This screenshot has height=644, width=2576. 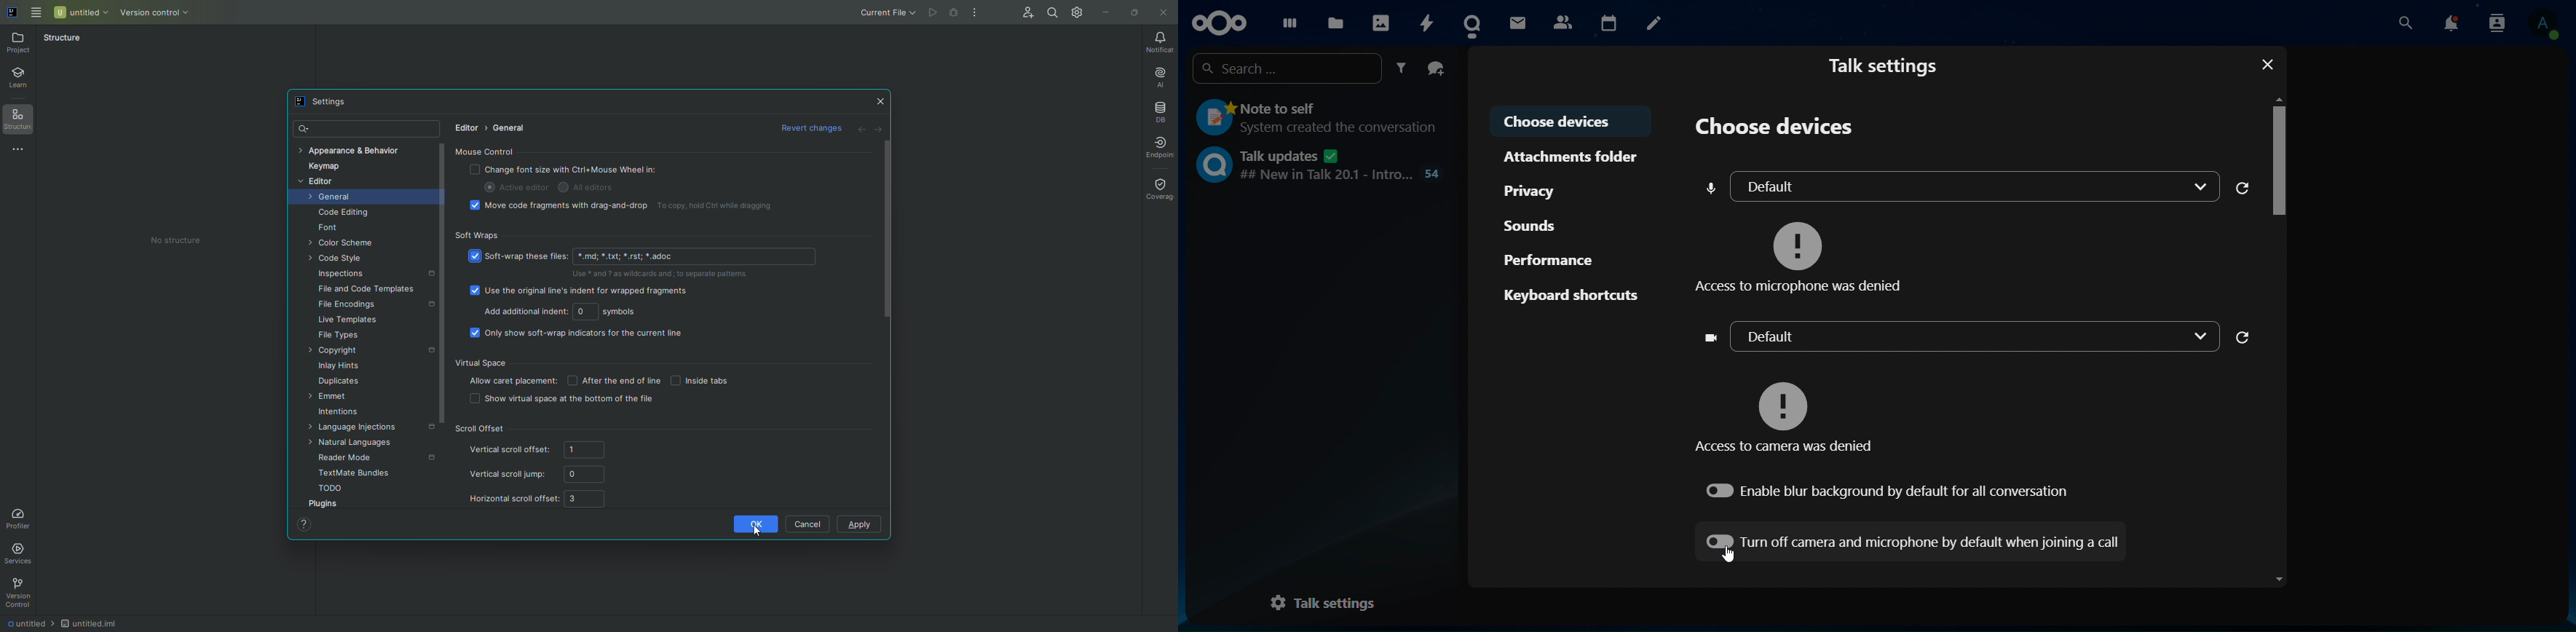 I want to click on talk settings, so click(x=1319, y=604).